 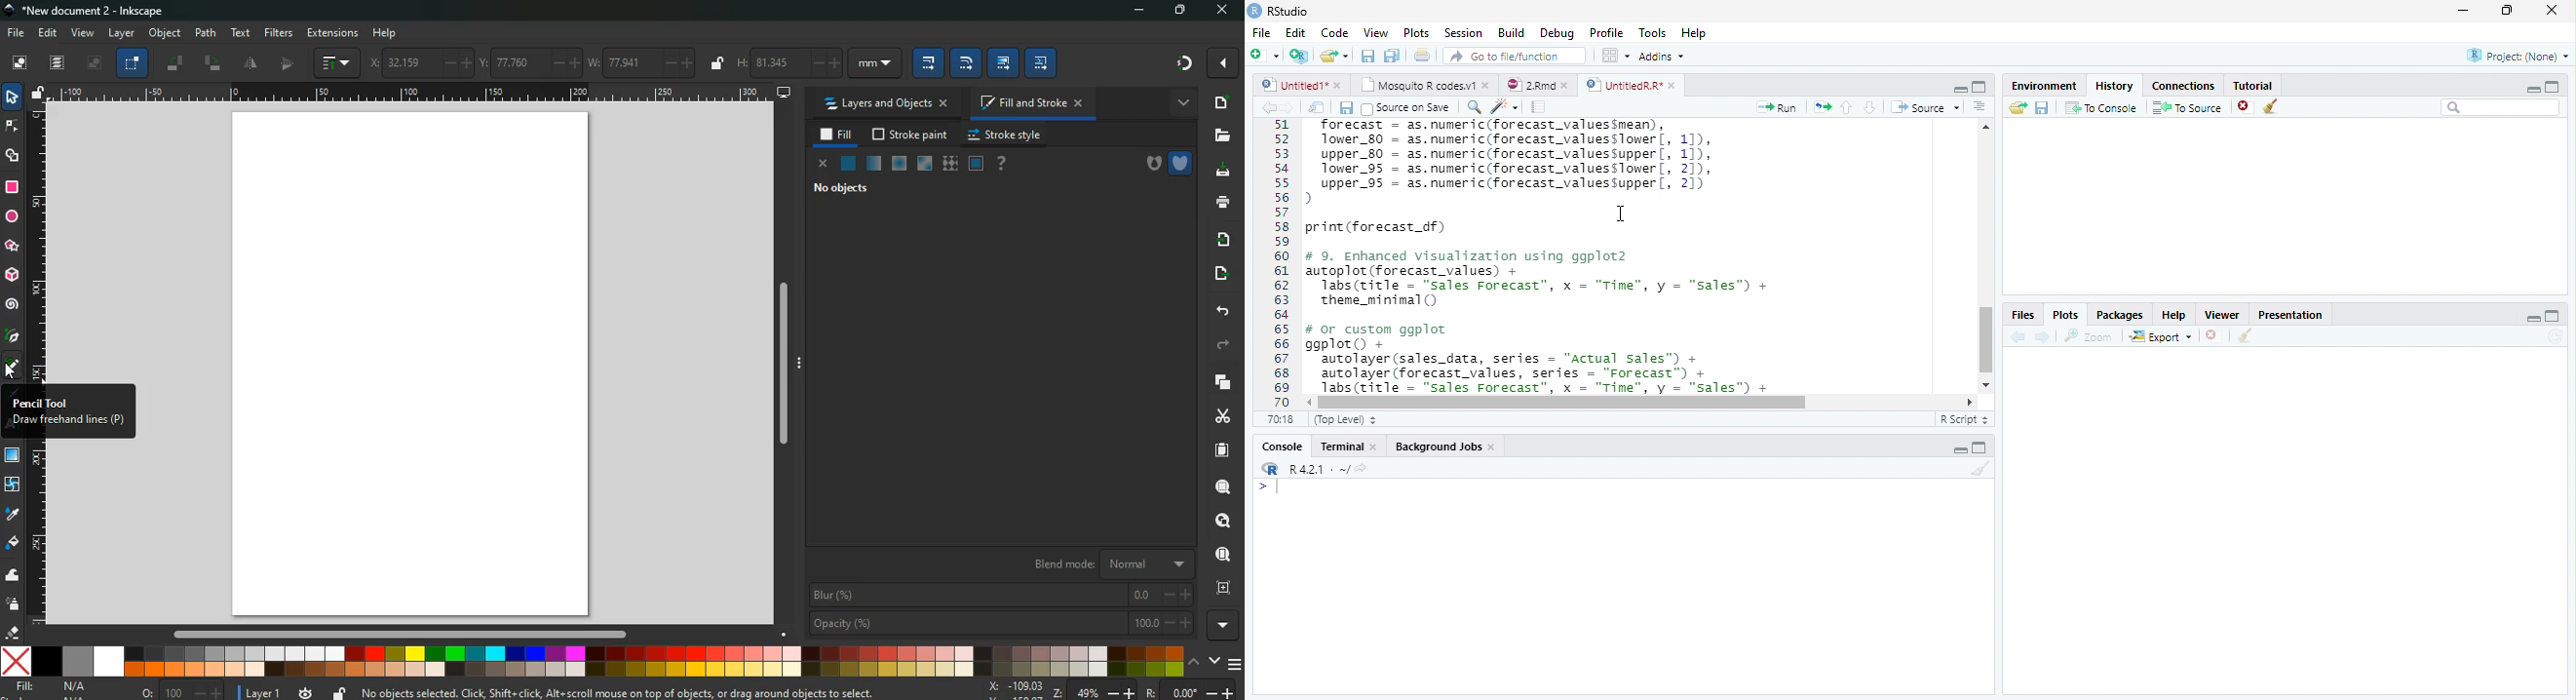 I want to click on Minimize, so click(x=2529, y=318).